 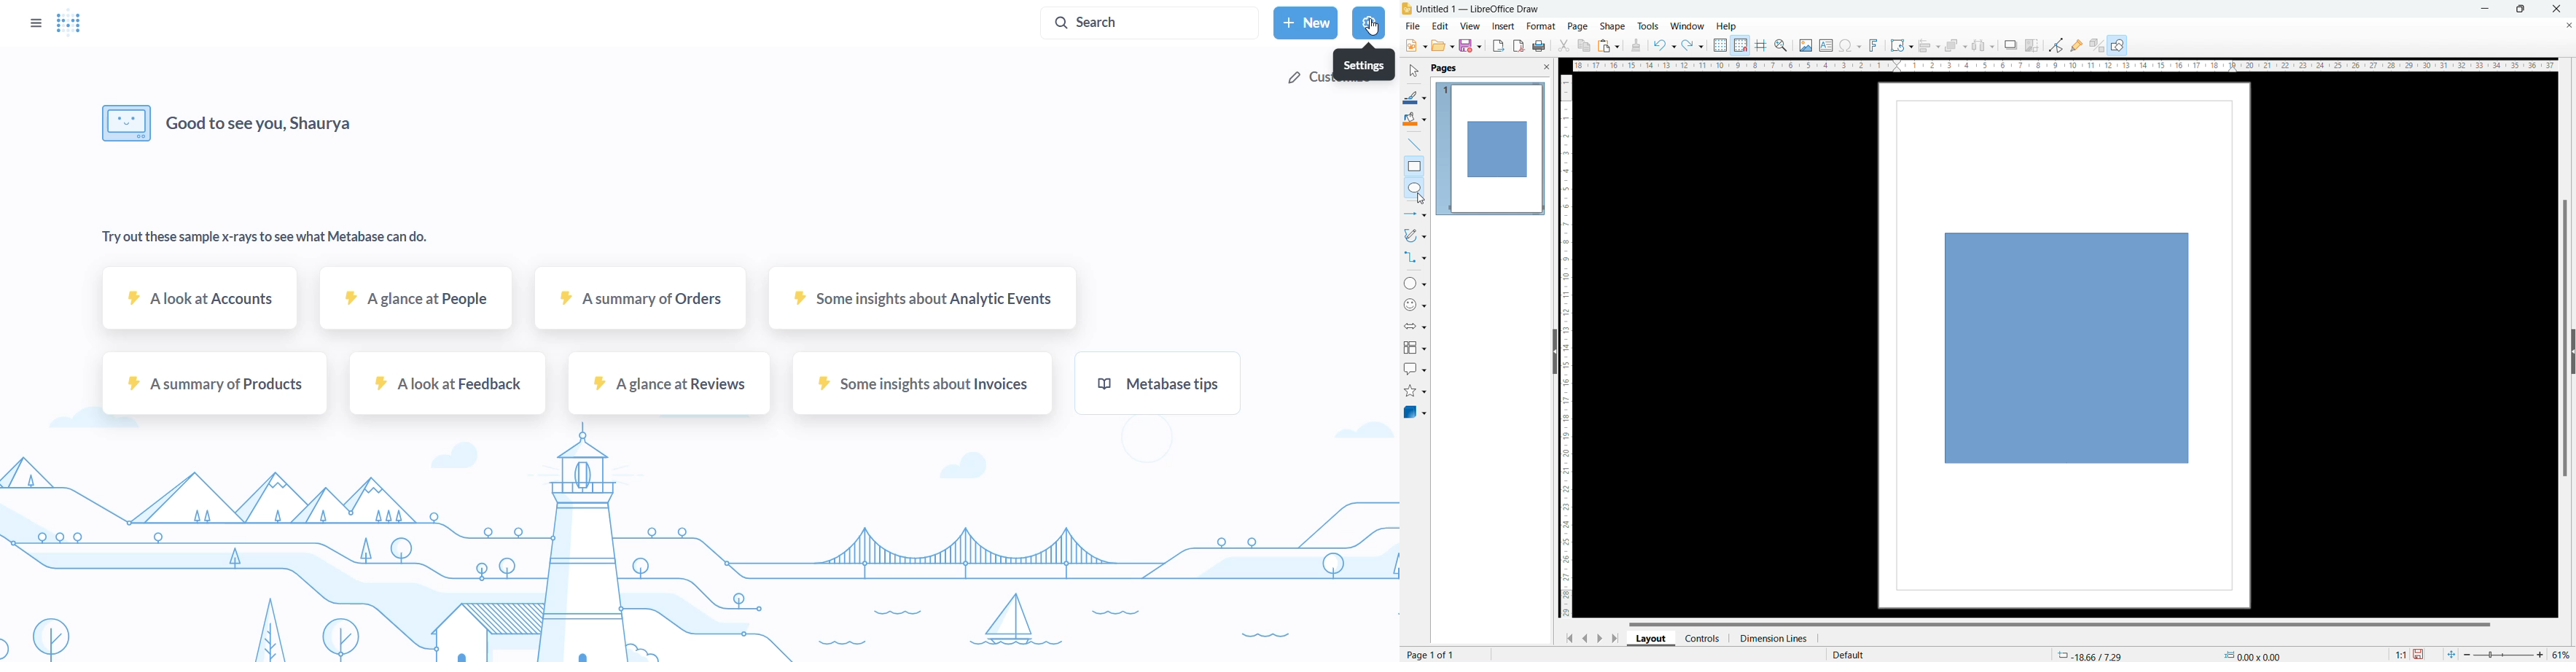 What do you see at coordinates (2569, 25) in the screenshot?
I see `close document` at bounding box center [2569, 25].